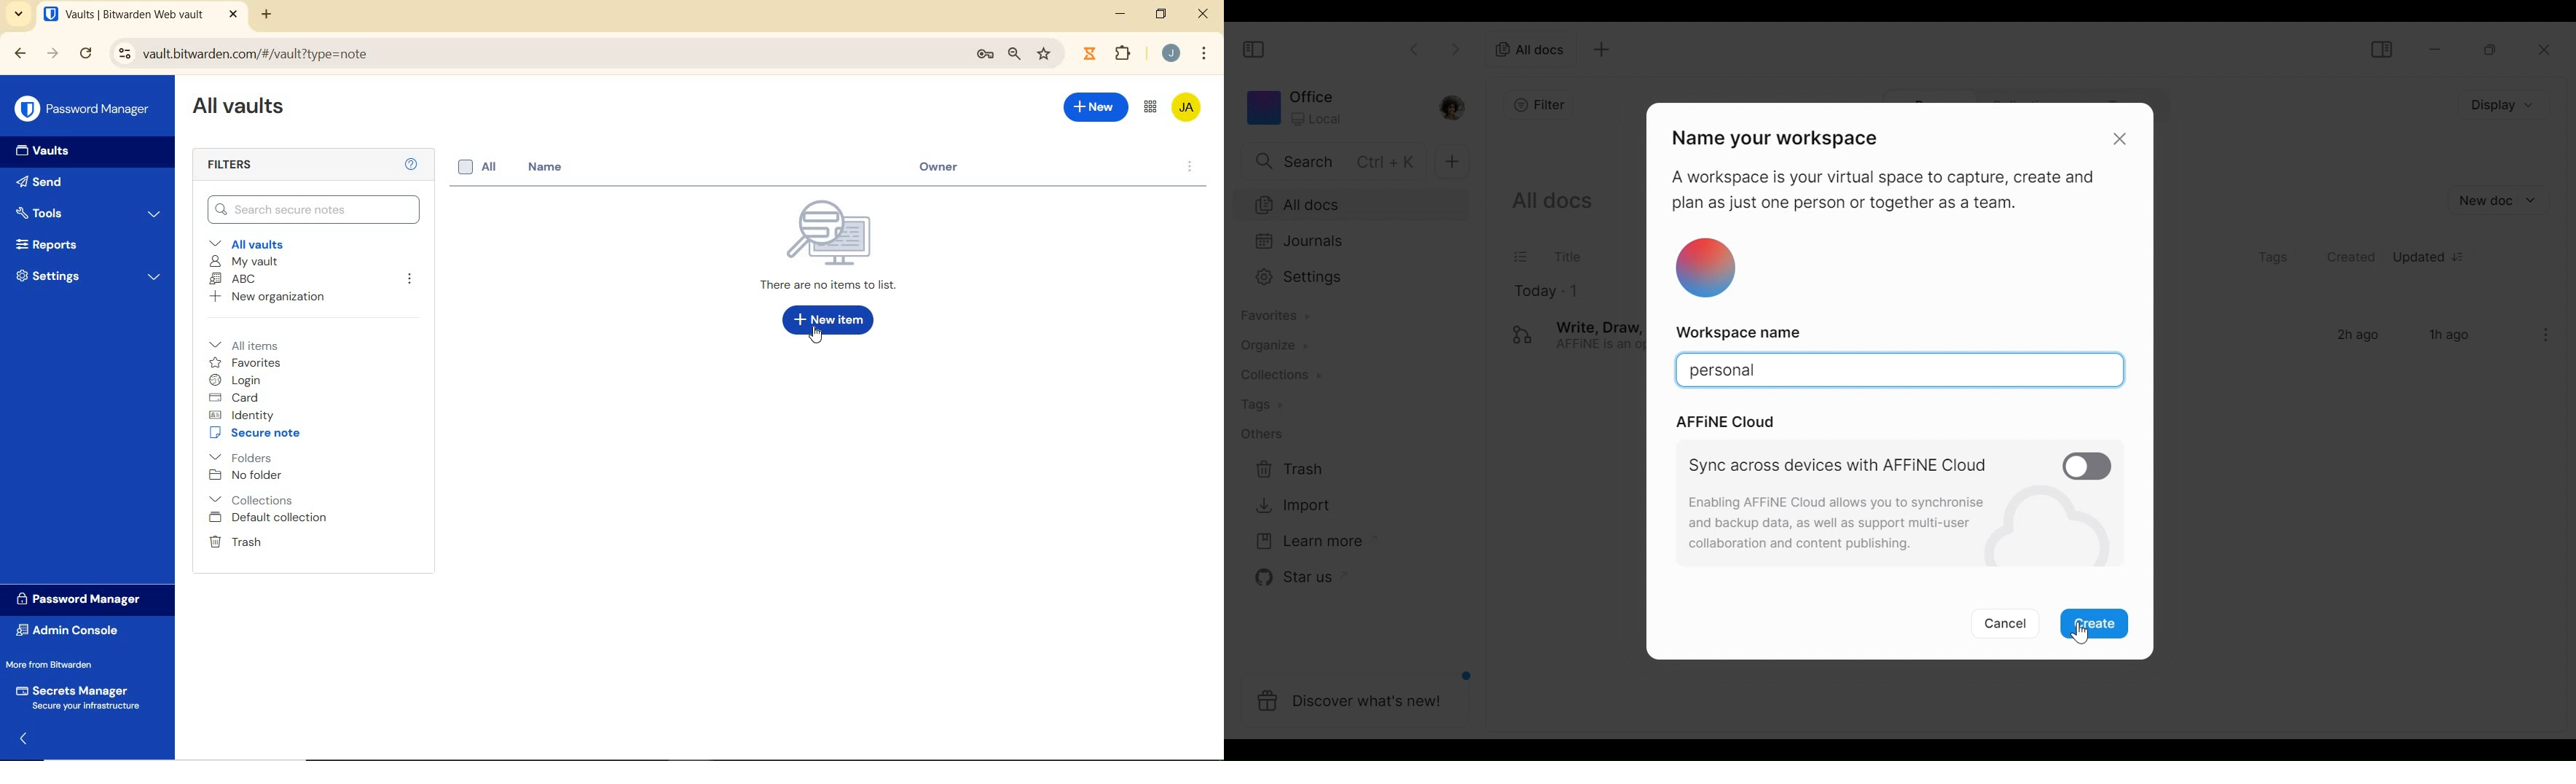 This screenshot has width=2576, height=784. What do you see at coordinates (19, 741) in the screenshot?
I see `expand/collapse` at bounding box center [19, 741].